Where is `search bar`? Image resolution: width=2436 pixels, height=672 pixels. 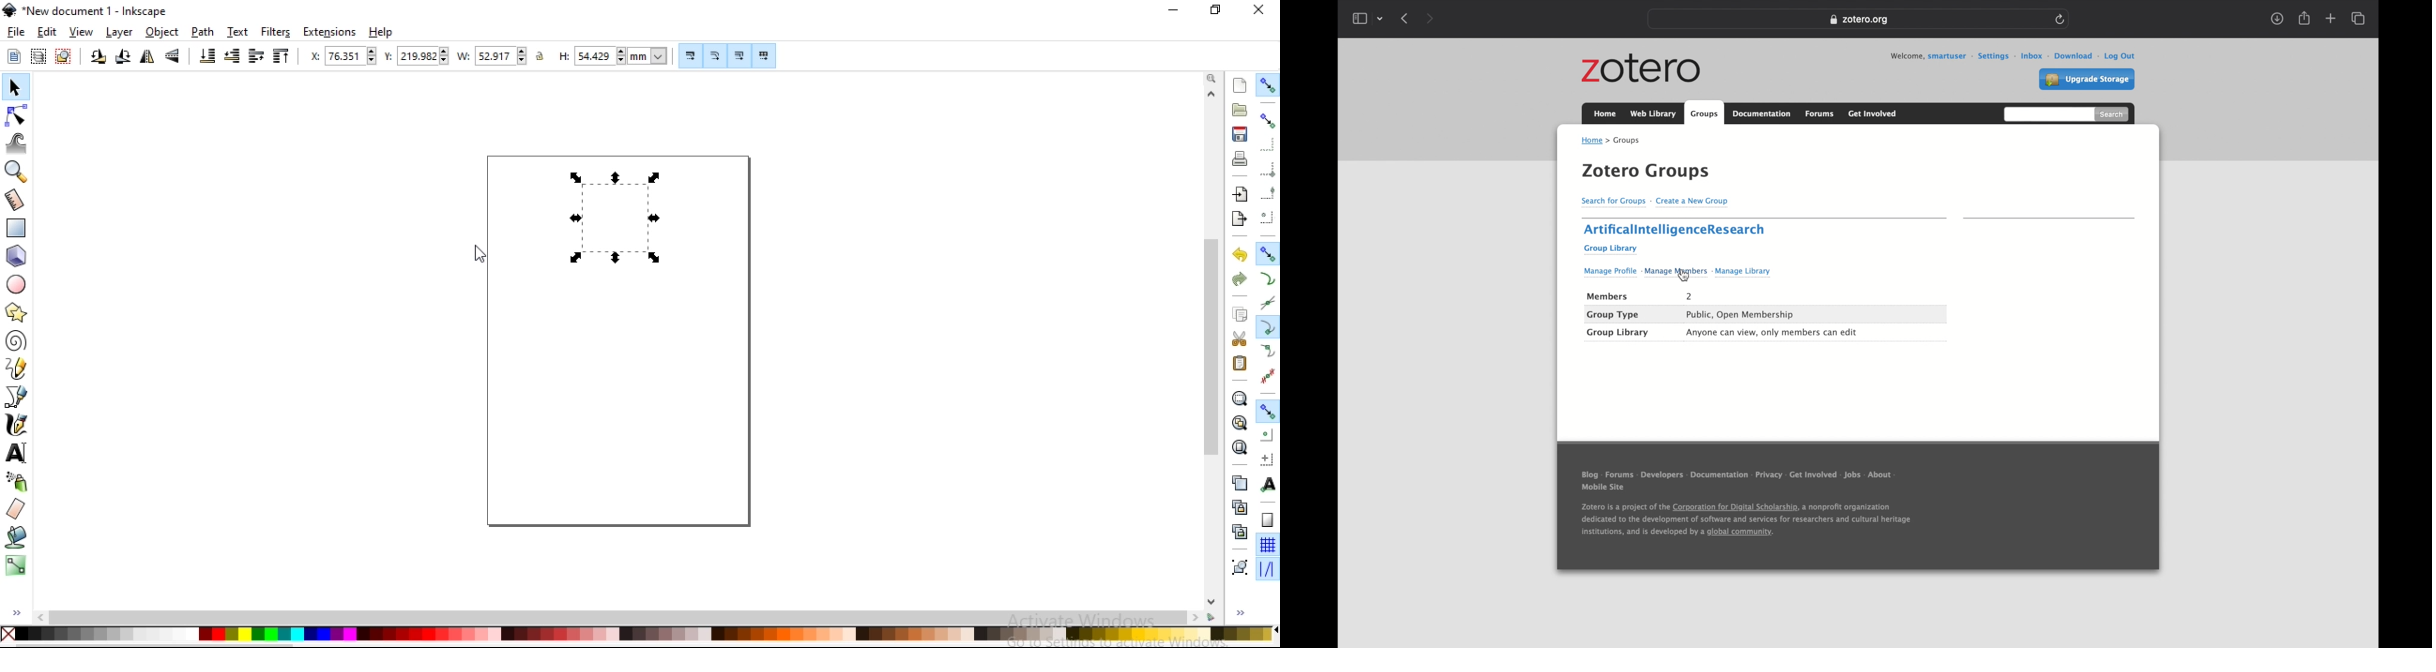
search bar is located at coordinates (2047, 113).